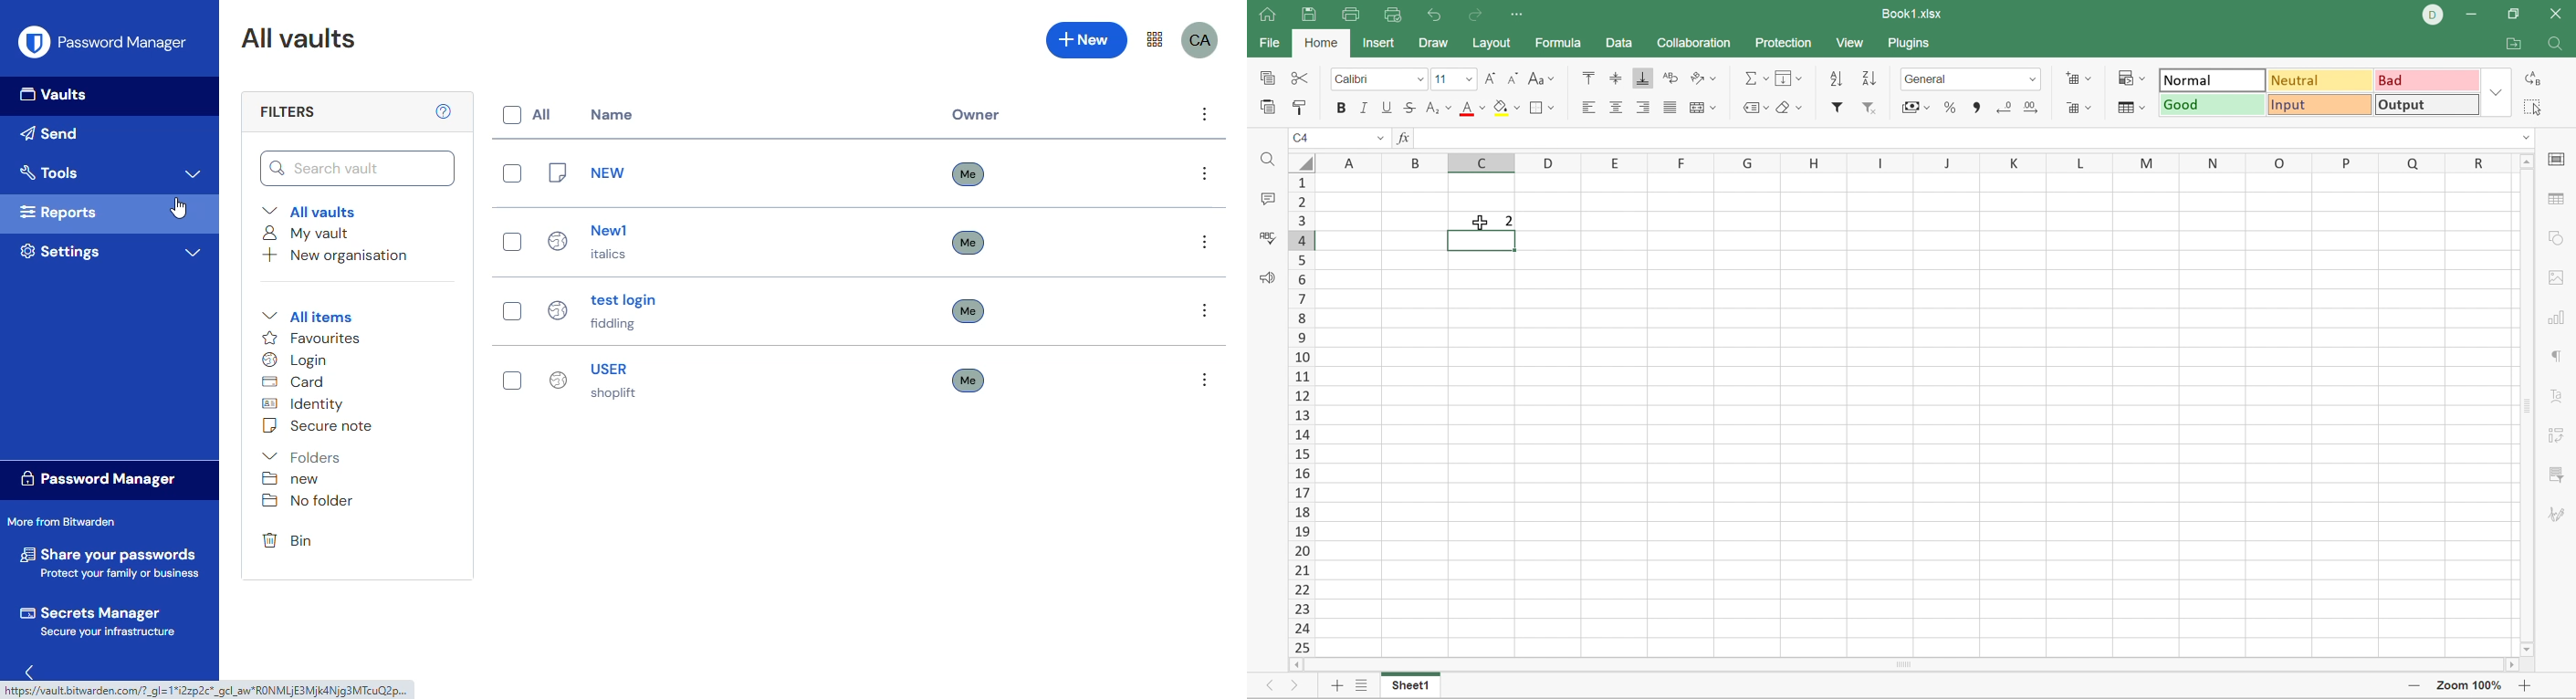 The width and height of the screenshot is (2576, 700). What do you see at coordinates (1264, 239) in the screenshot?
I see `Check spelling` at bounding box center [1264, 239].